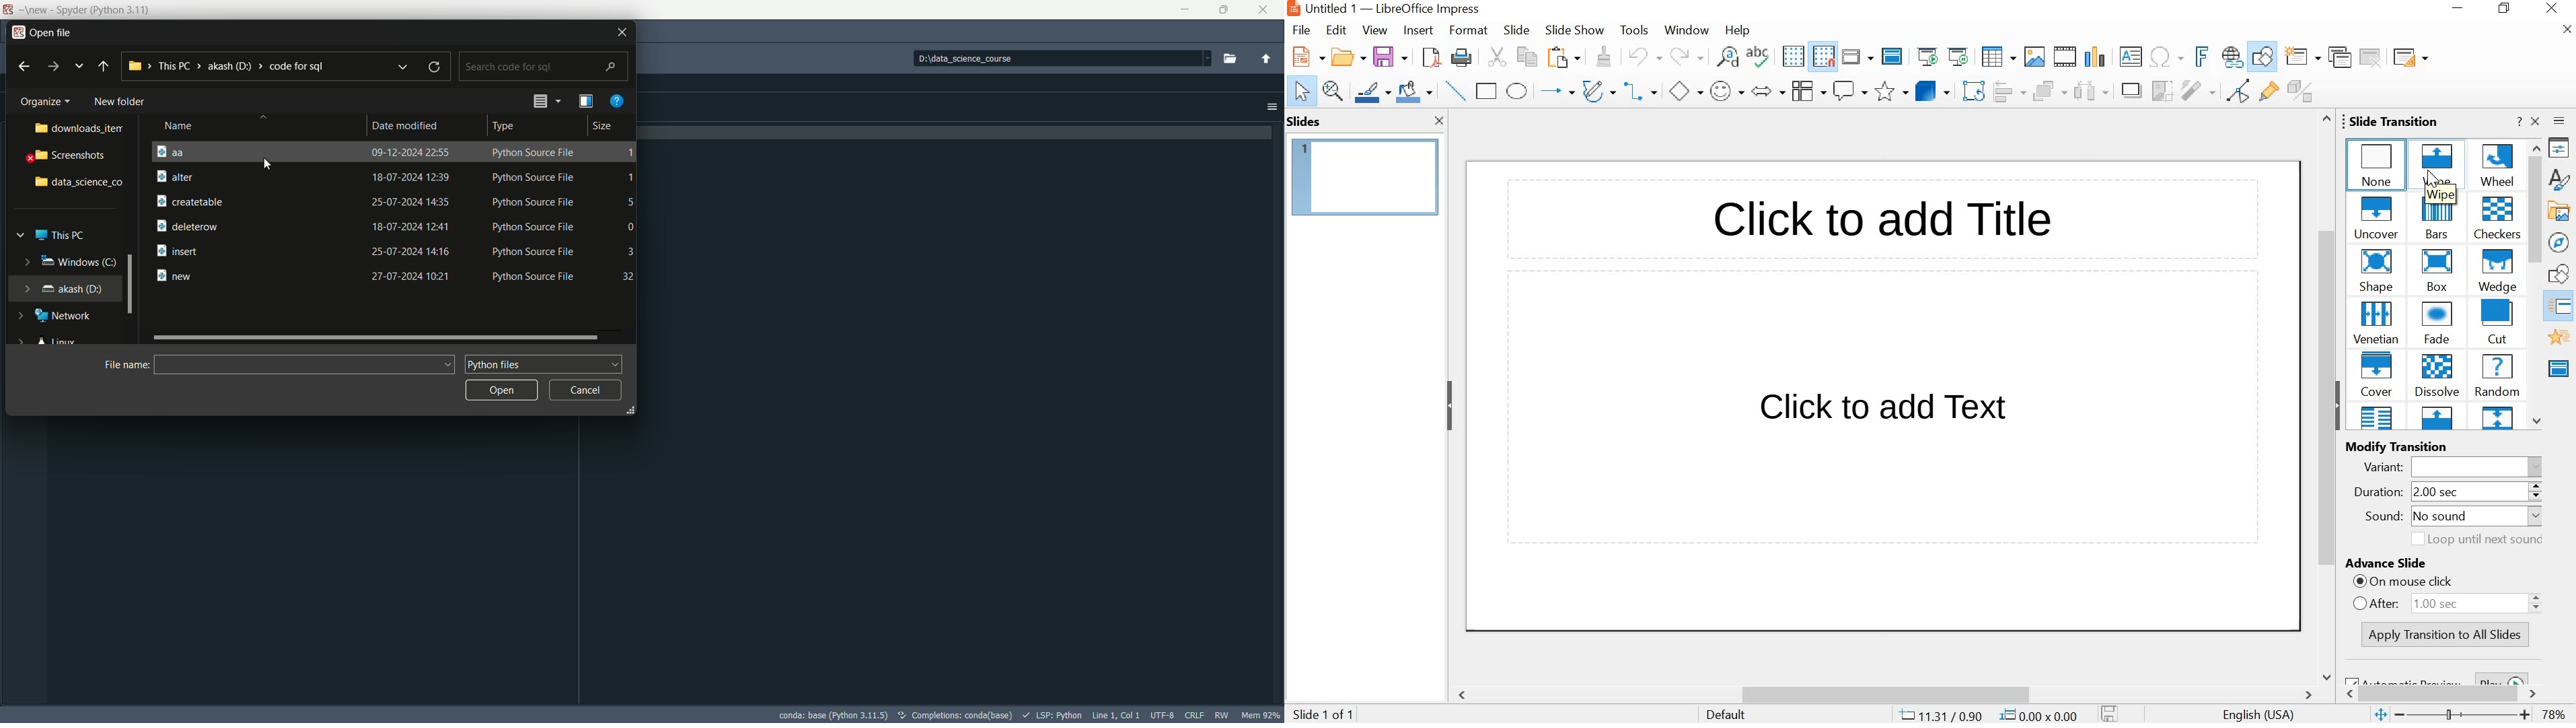  I want to click on new folder, so click(124, 100).